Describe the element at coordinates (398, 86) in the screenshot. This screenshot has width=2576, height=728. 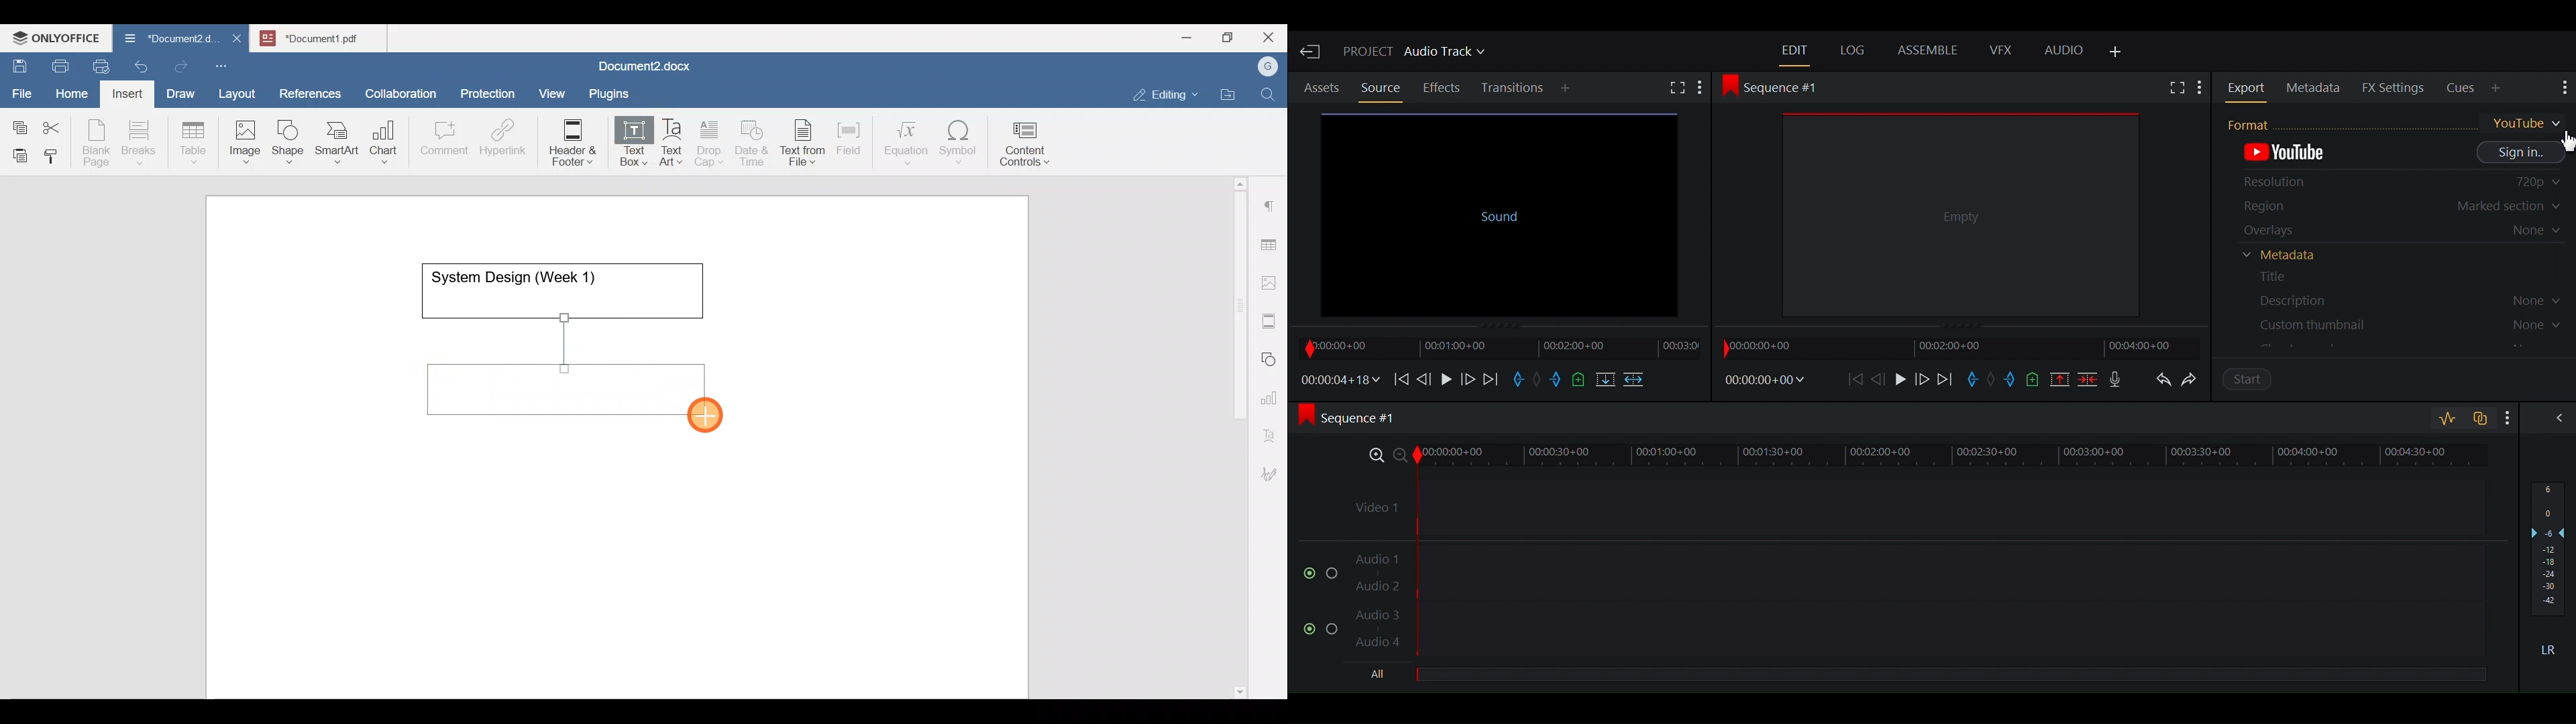
I see `Collaboration` at that location.